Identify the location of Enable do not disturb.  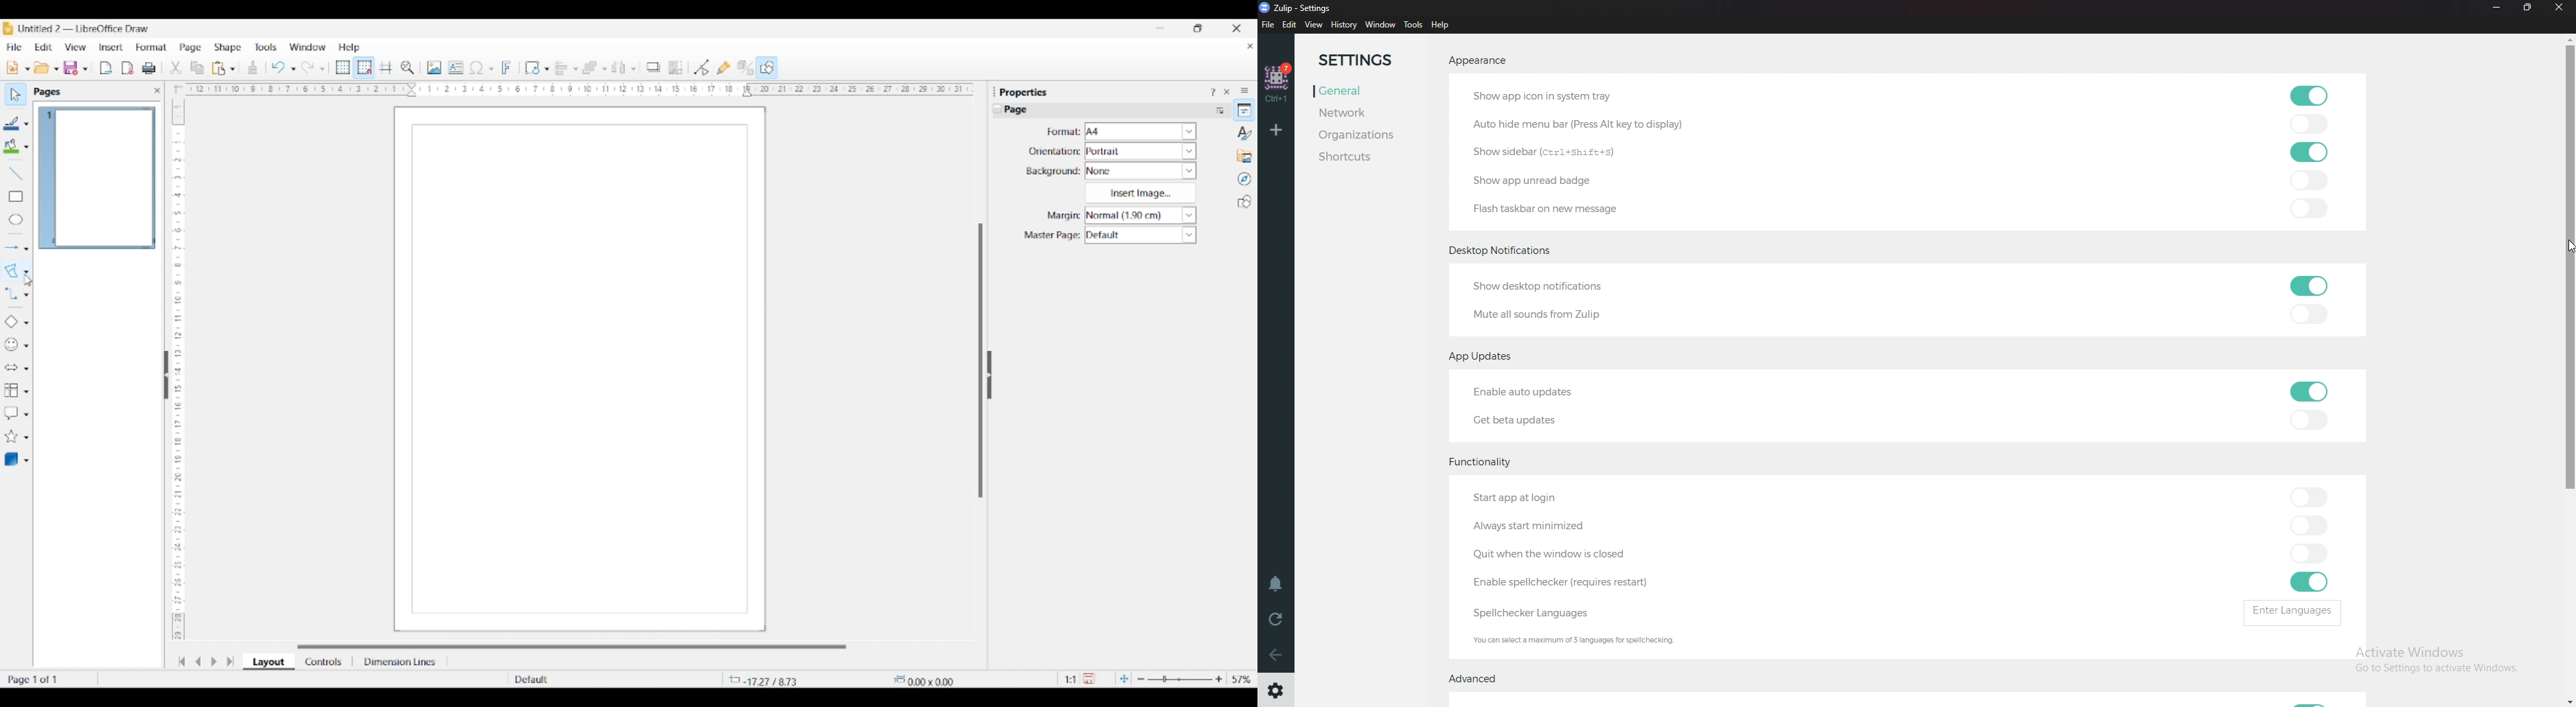
(1279, 584).